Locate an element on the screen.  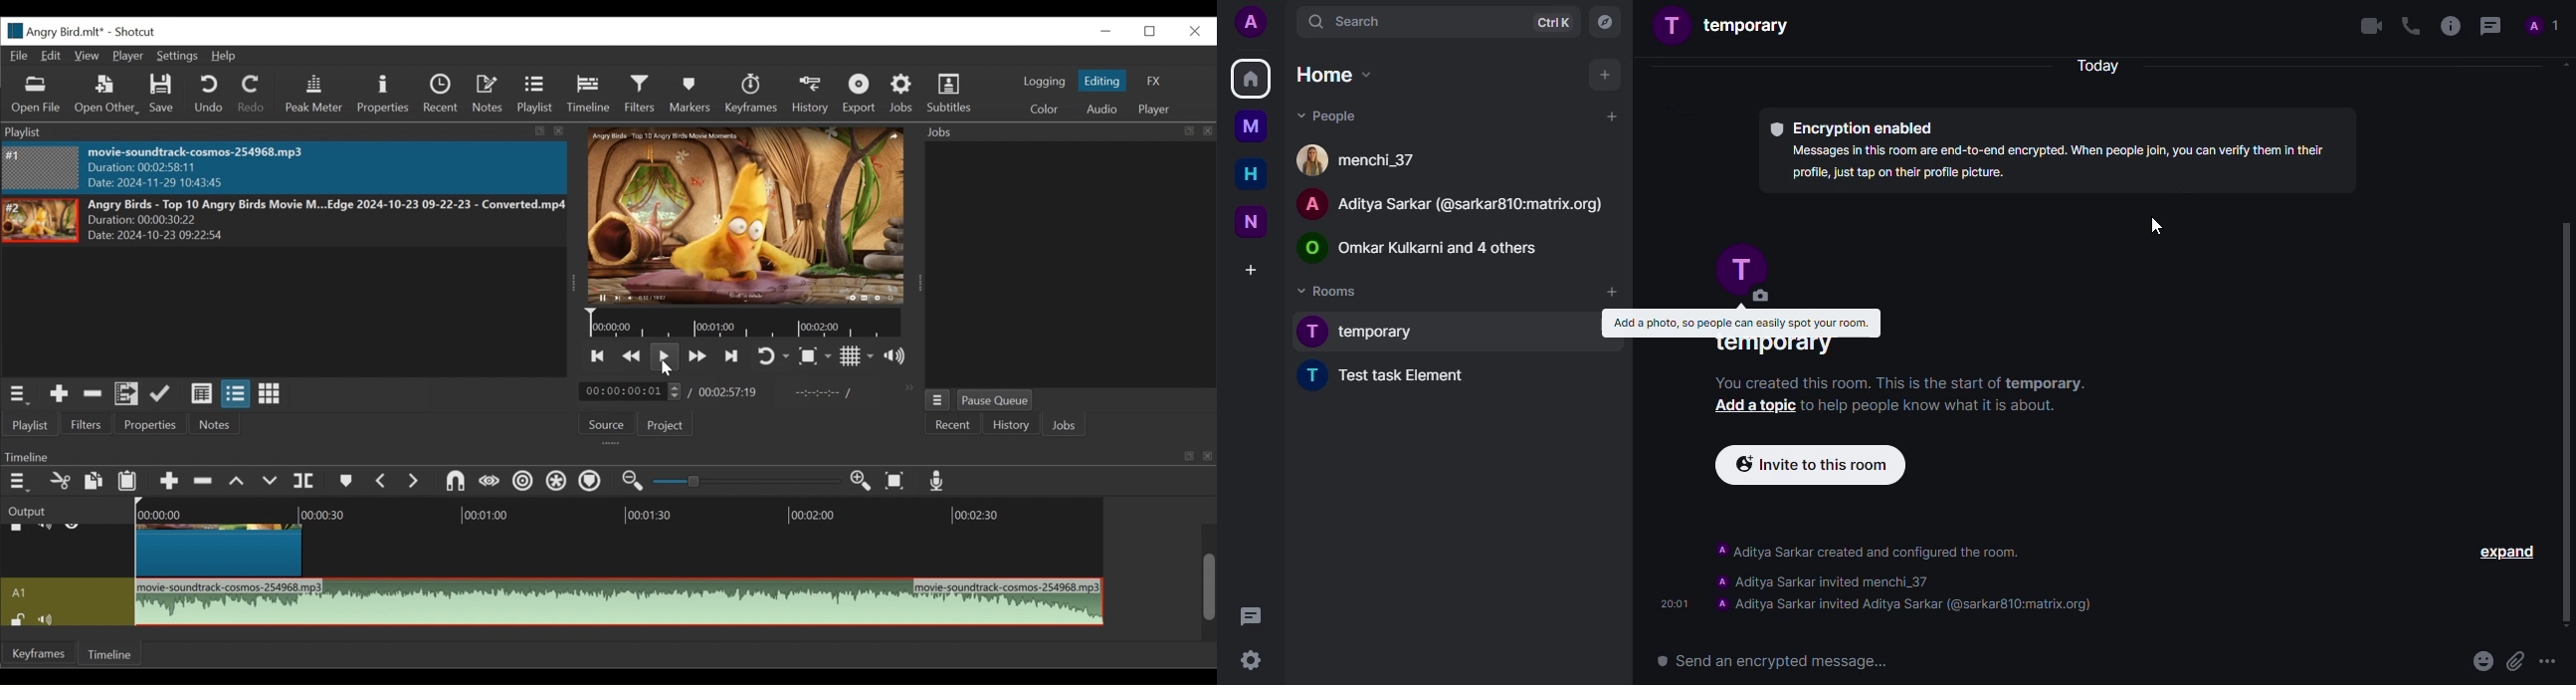
Notes is located at coordinates (214, 425).